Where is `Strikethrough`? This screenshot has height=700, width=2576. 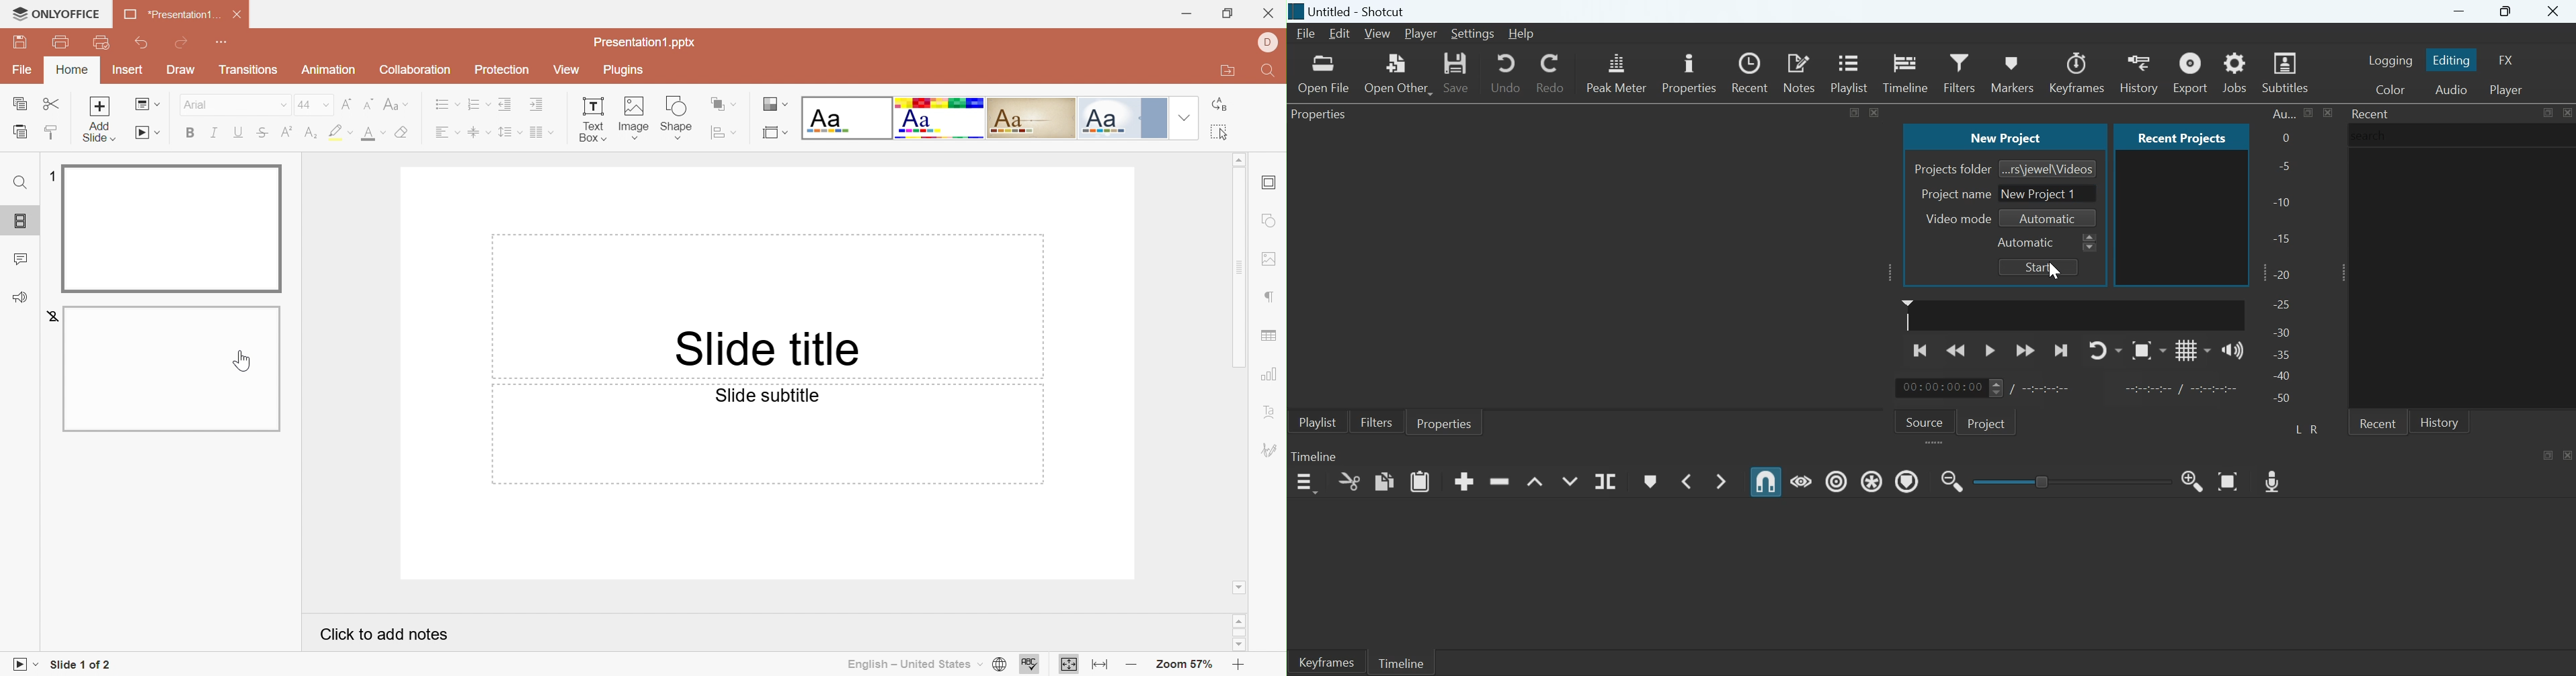
Strikethrough is located at coordinates (261, 133).